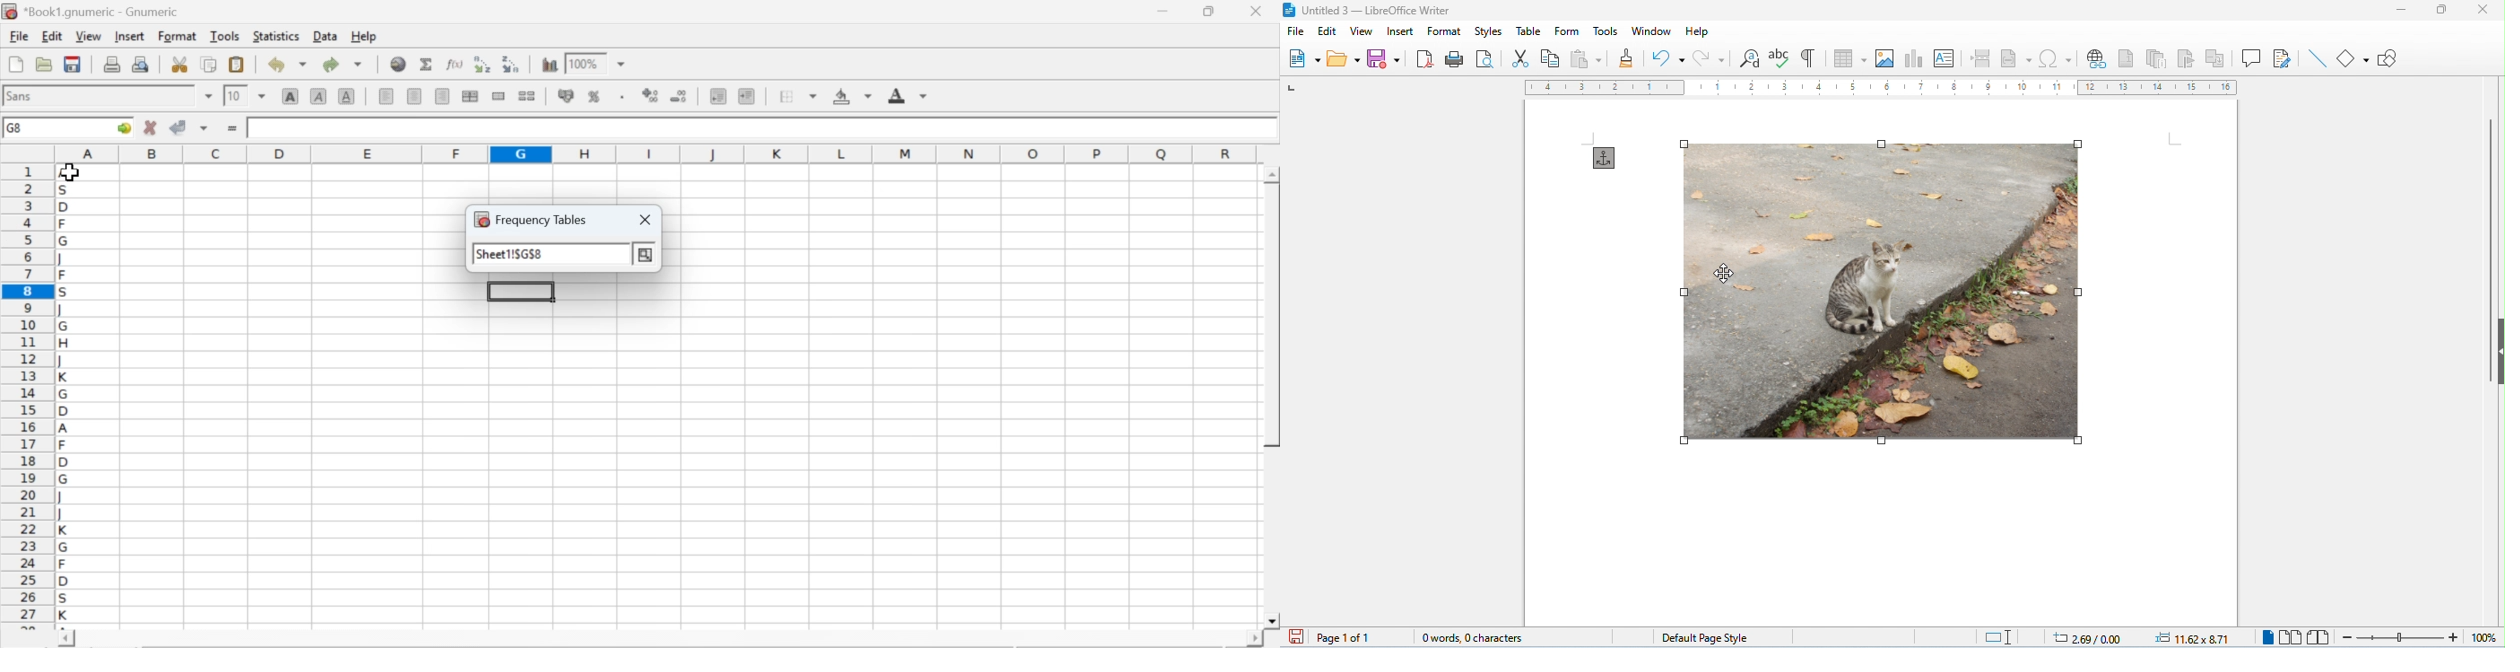 The width and height of the screenshot is (2520, 672). Describe the element at coordinates (1466, 635) in the screenshot. I see `word count` at that location.